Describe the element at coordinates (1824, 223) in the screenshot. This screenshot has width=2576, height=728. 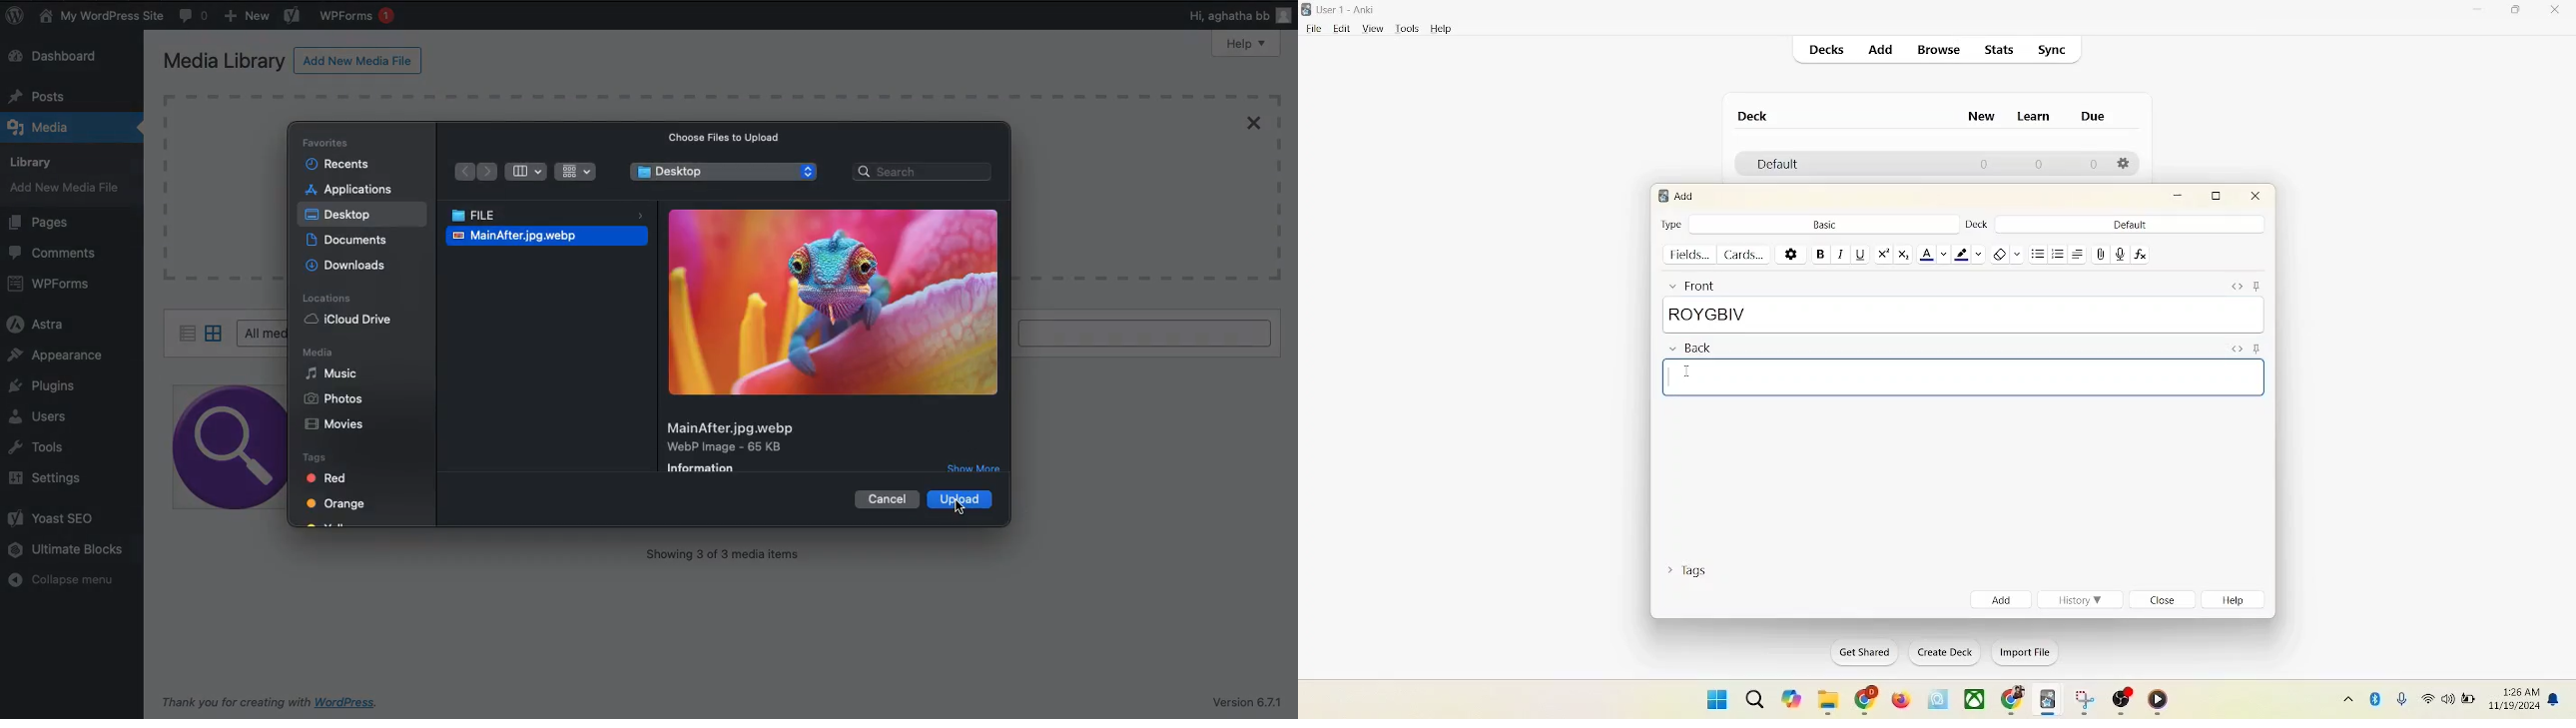
I see `basic` at that location.